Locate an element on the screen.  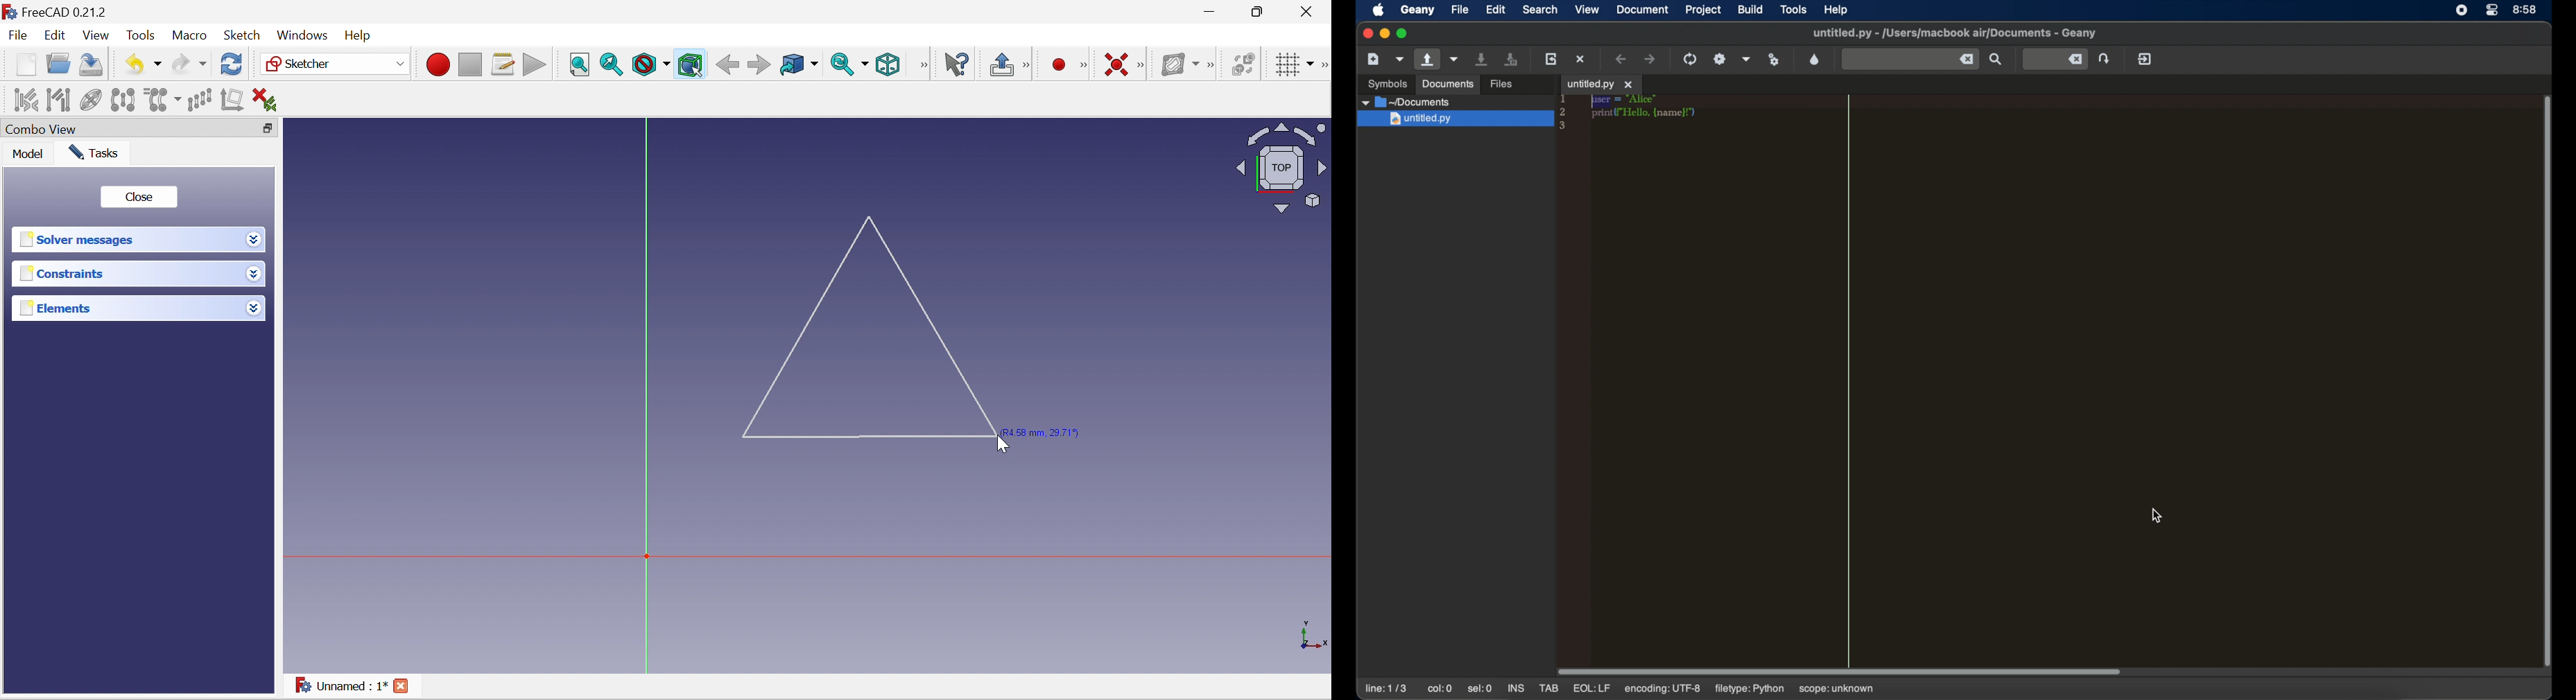
Elements is located at coordinates (127, 308).